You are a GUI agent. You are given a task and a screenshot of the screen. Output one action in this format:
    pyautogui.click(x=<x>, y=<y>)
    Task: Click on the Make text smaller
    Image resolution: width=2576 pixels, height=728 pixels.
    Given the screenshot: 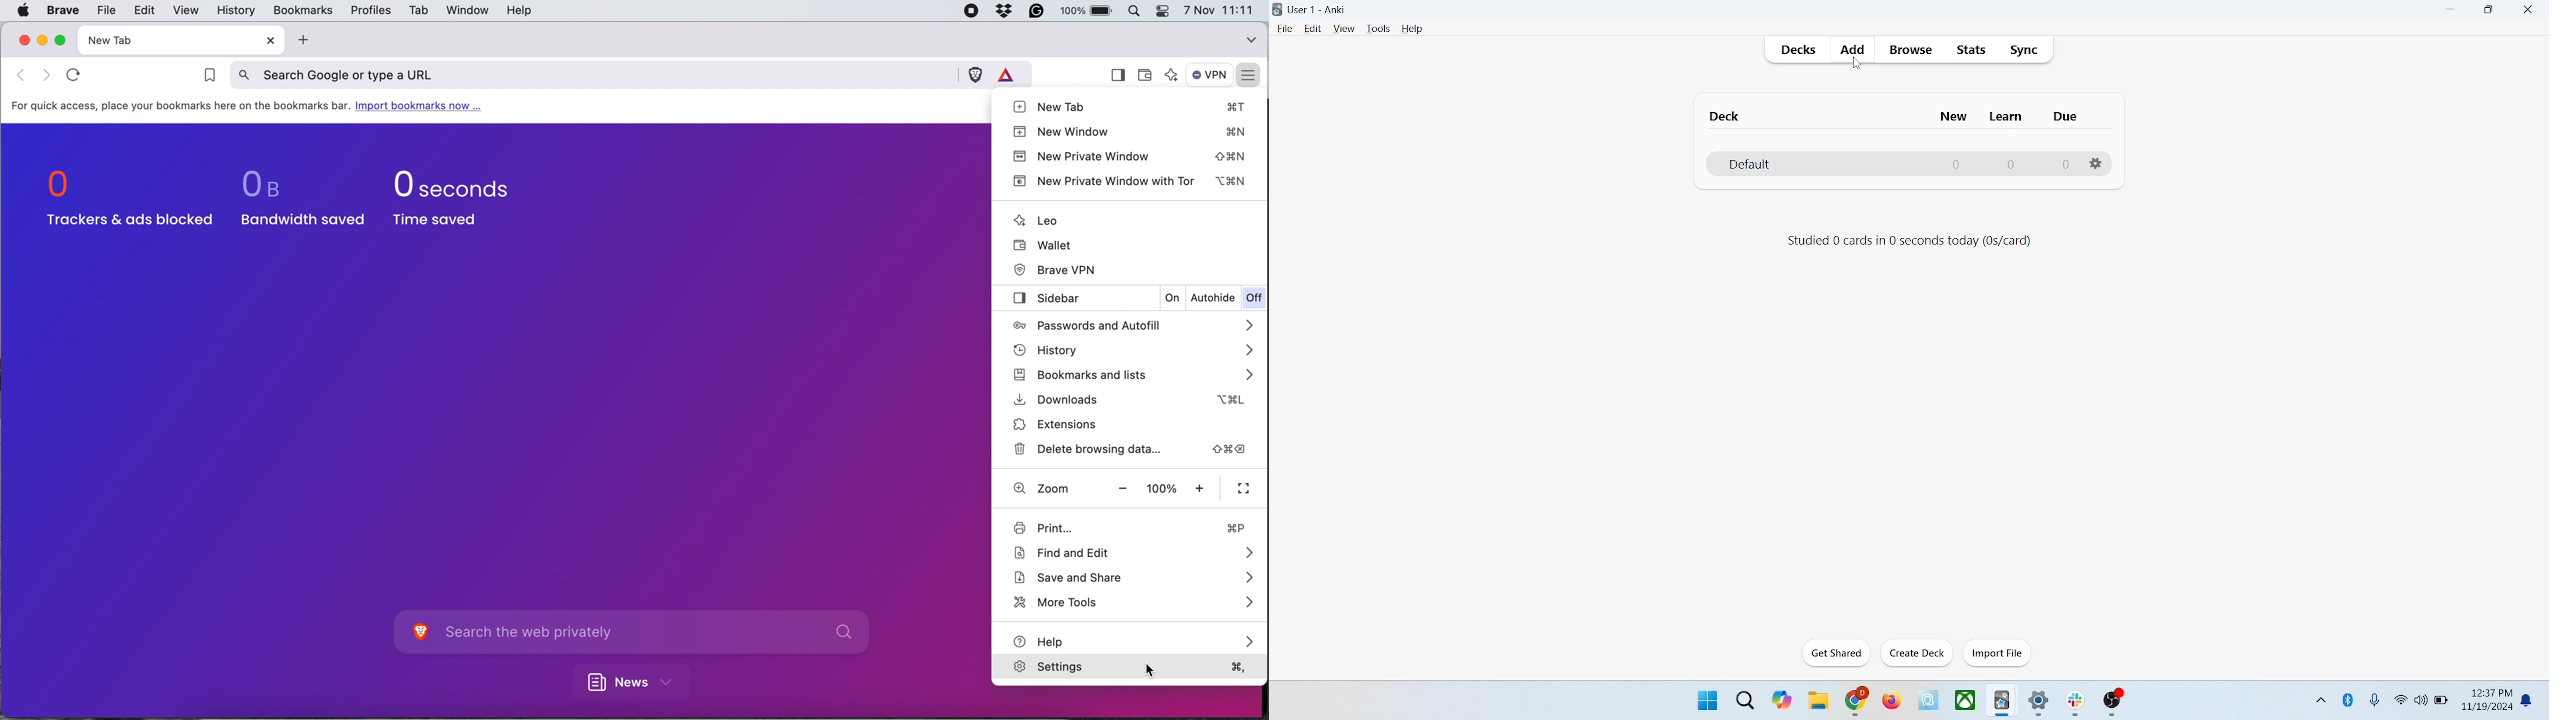 What is the action you would take?
    pyautogui.click(x=1123, y=488)
    